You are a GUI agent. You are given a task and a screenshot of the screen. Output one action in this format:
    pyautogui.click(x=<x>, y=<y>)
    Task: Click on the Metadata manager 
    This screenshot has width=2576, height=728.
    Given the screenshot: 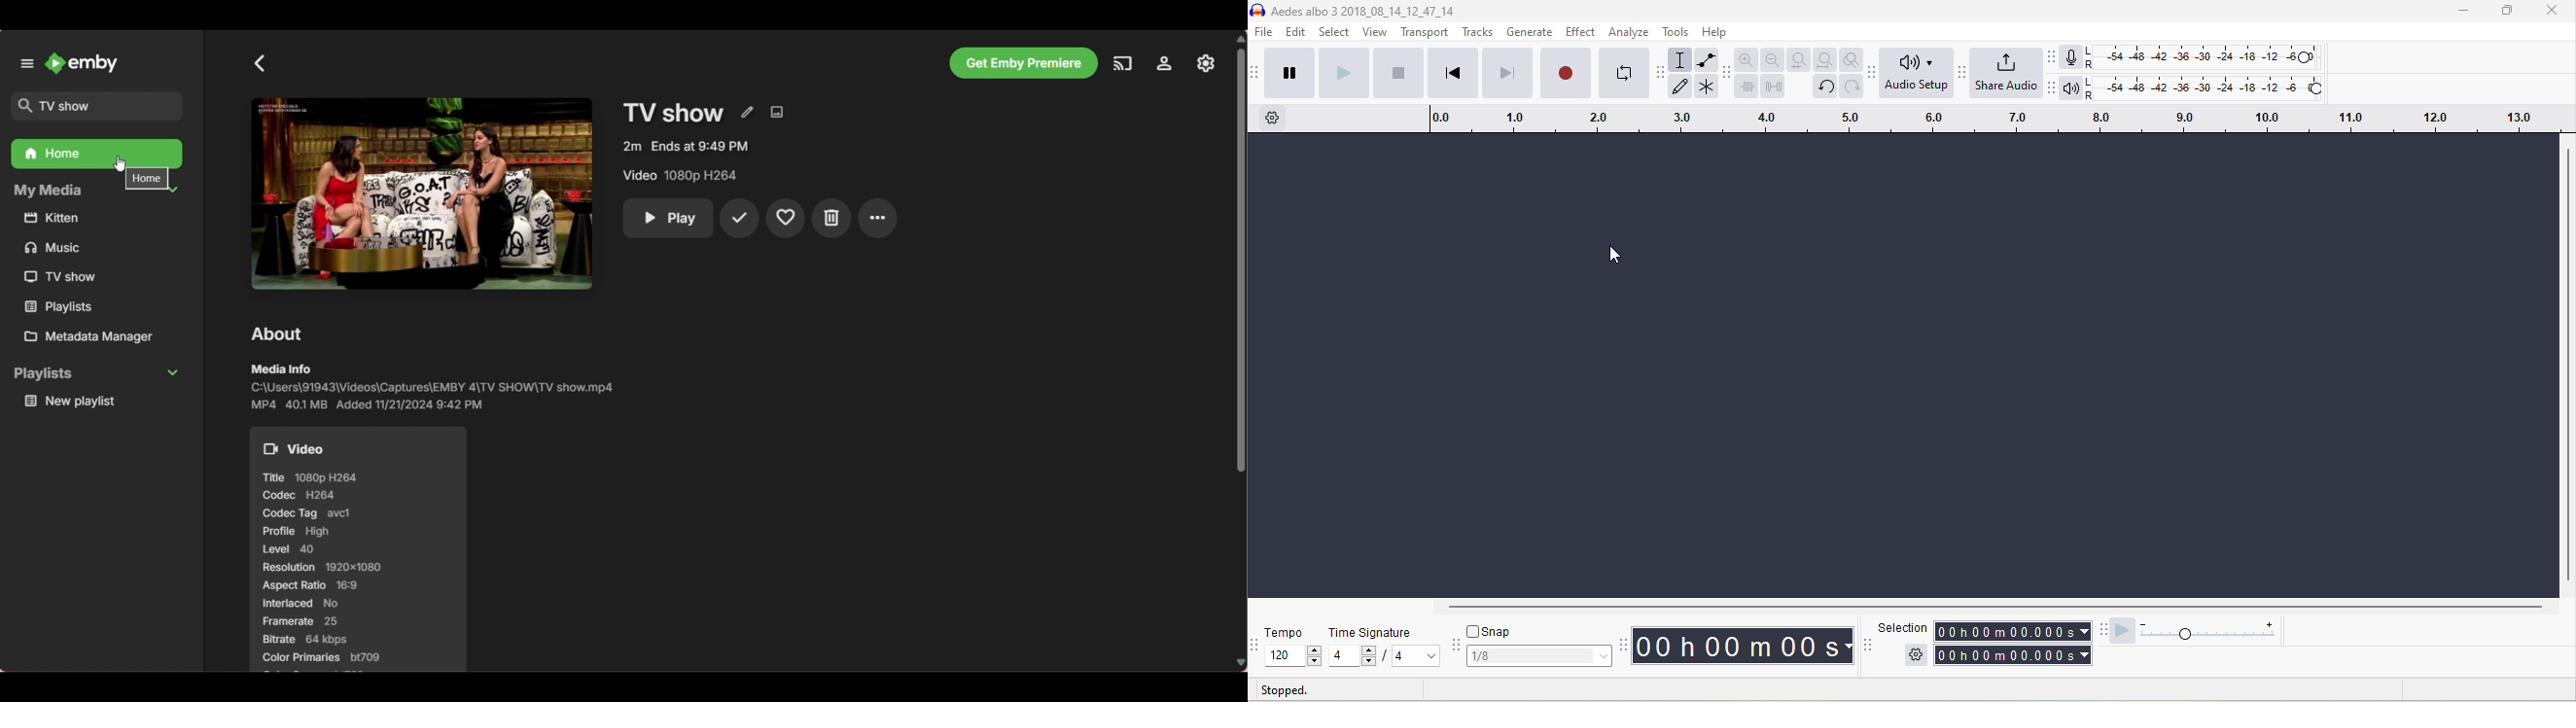 What is the action you would take?
    pyautogui.click(x=100, y=337)
    